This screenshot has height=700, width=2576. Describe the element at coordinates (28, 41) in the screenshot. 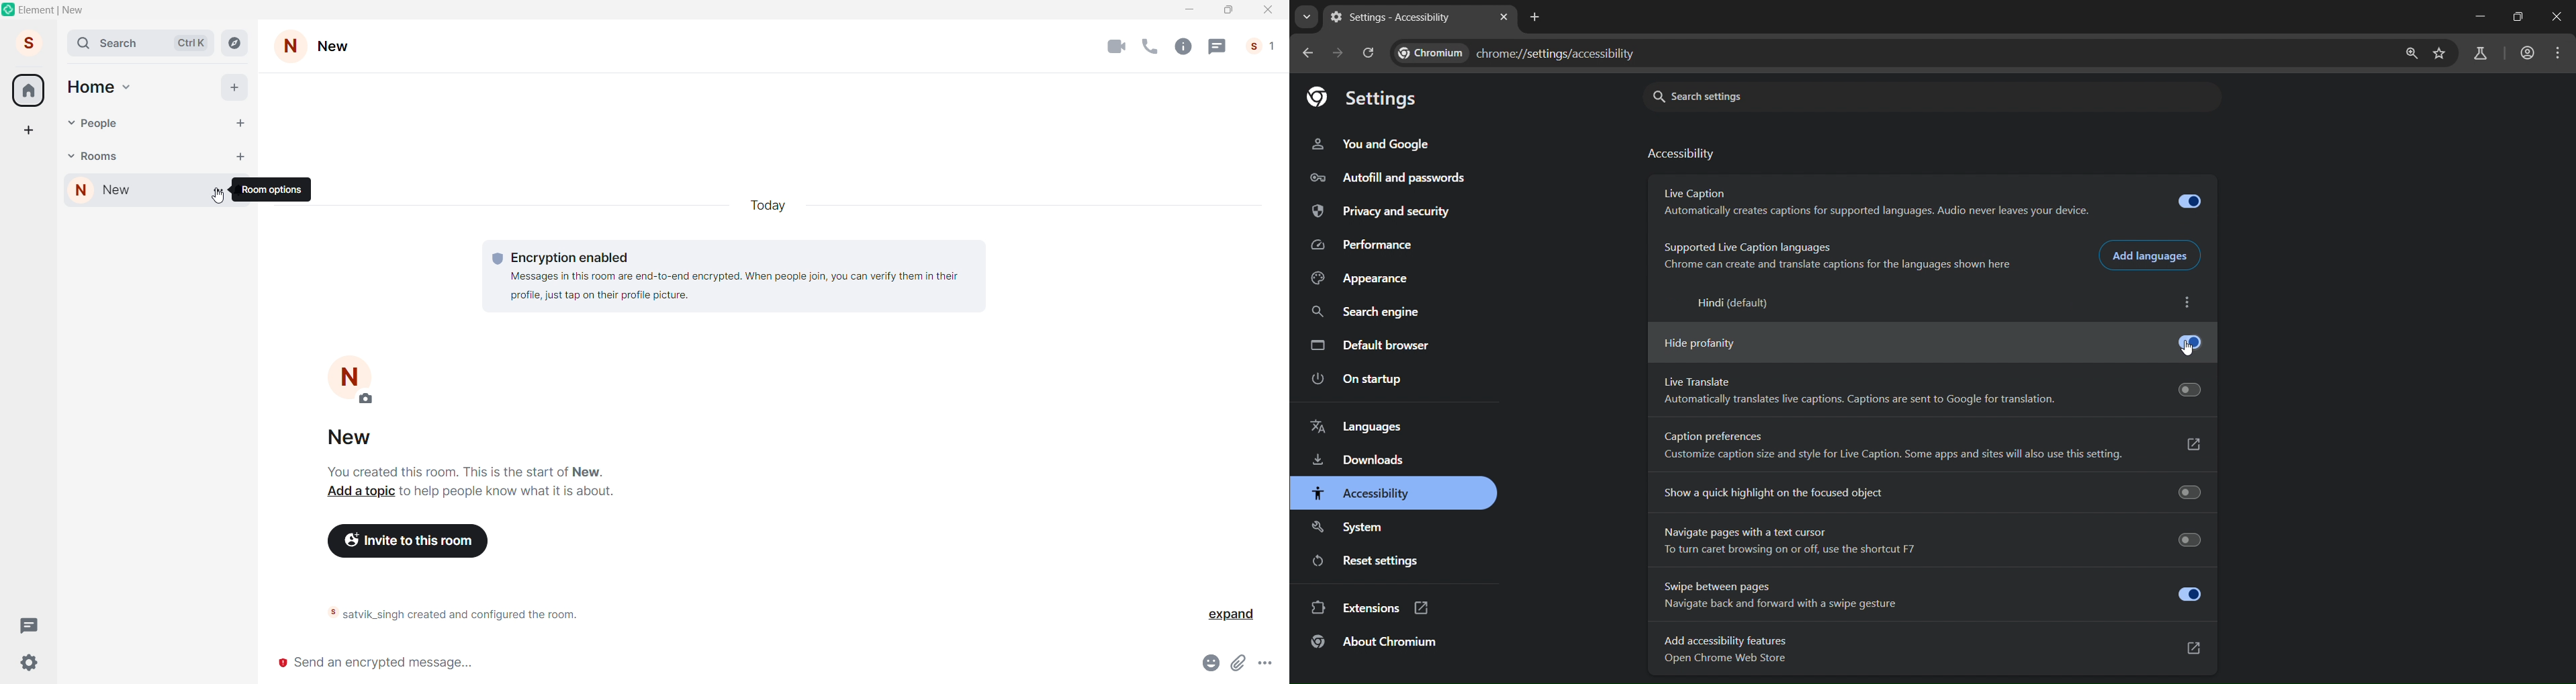

I see `Account` at that location.